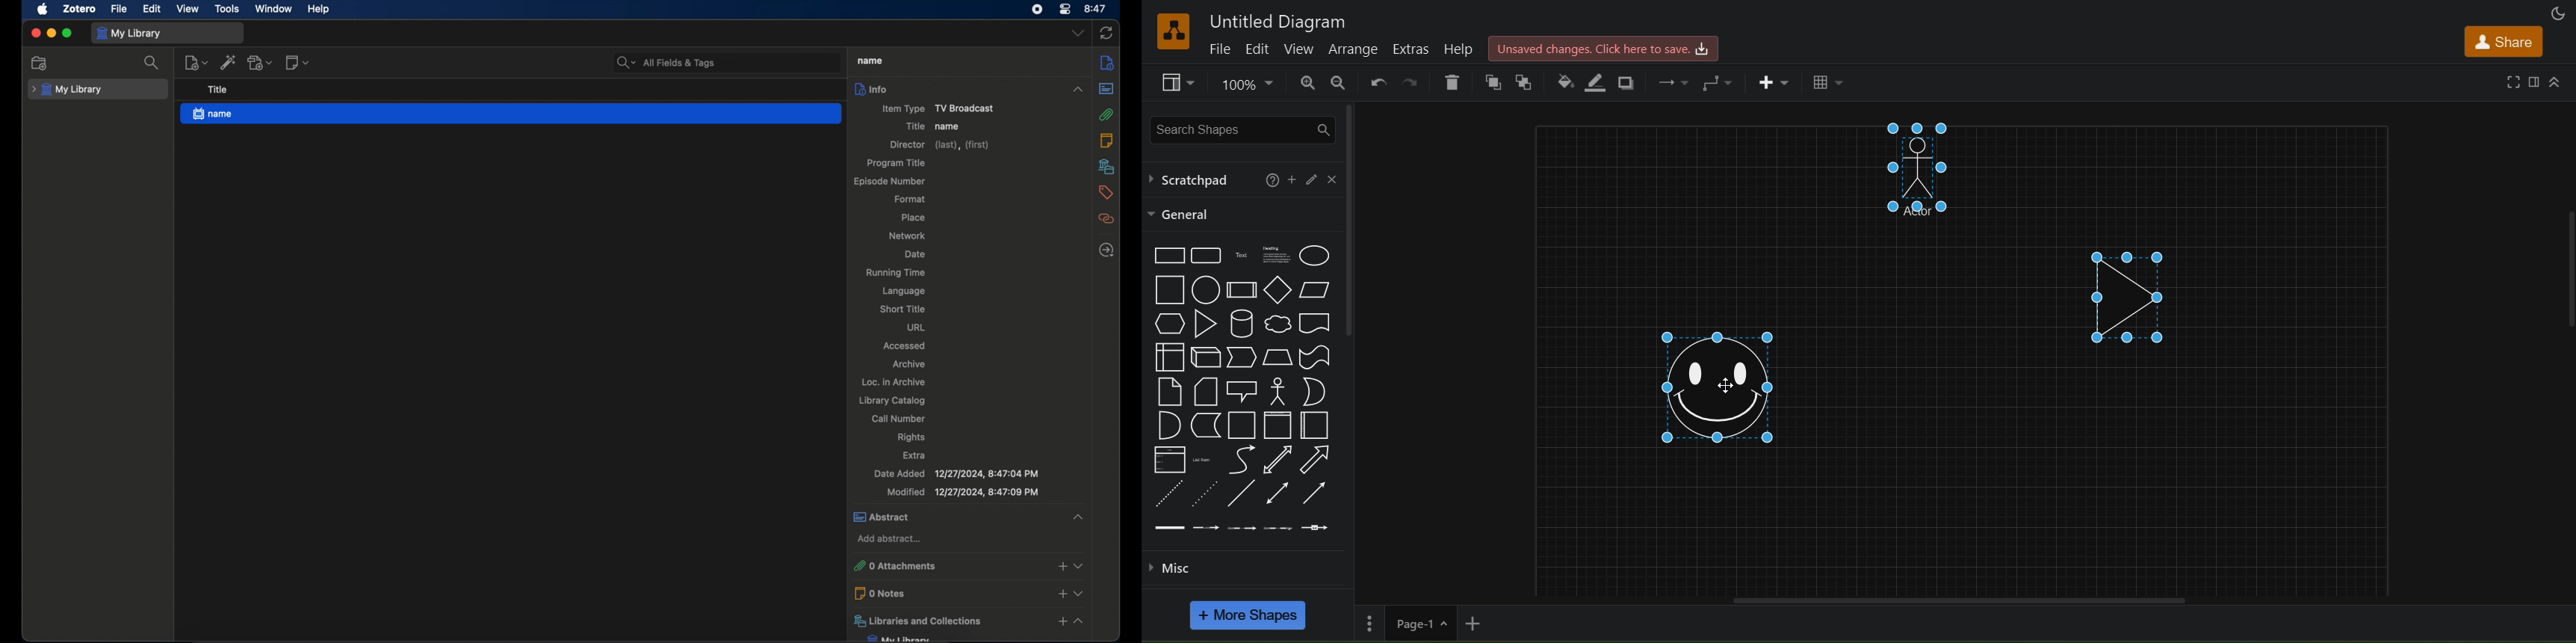  Describe the element at coordinates (1107, 140) in the screenshot. I see `notes` at that location.